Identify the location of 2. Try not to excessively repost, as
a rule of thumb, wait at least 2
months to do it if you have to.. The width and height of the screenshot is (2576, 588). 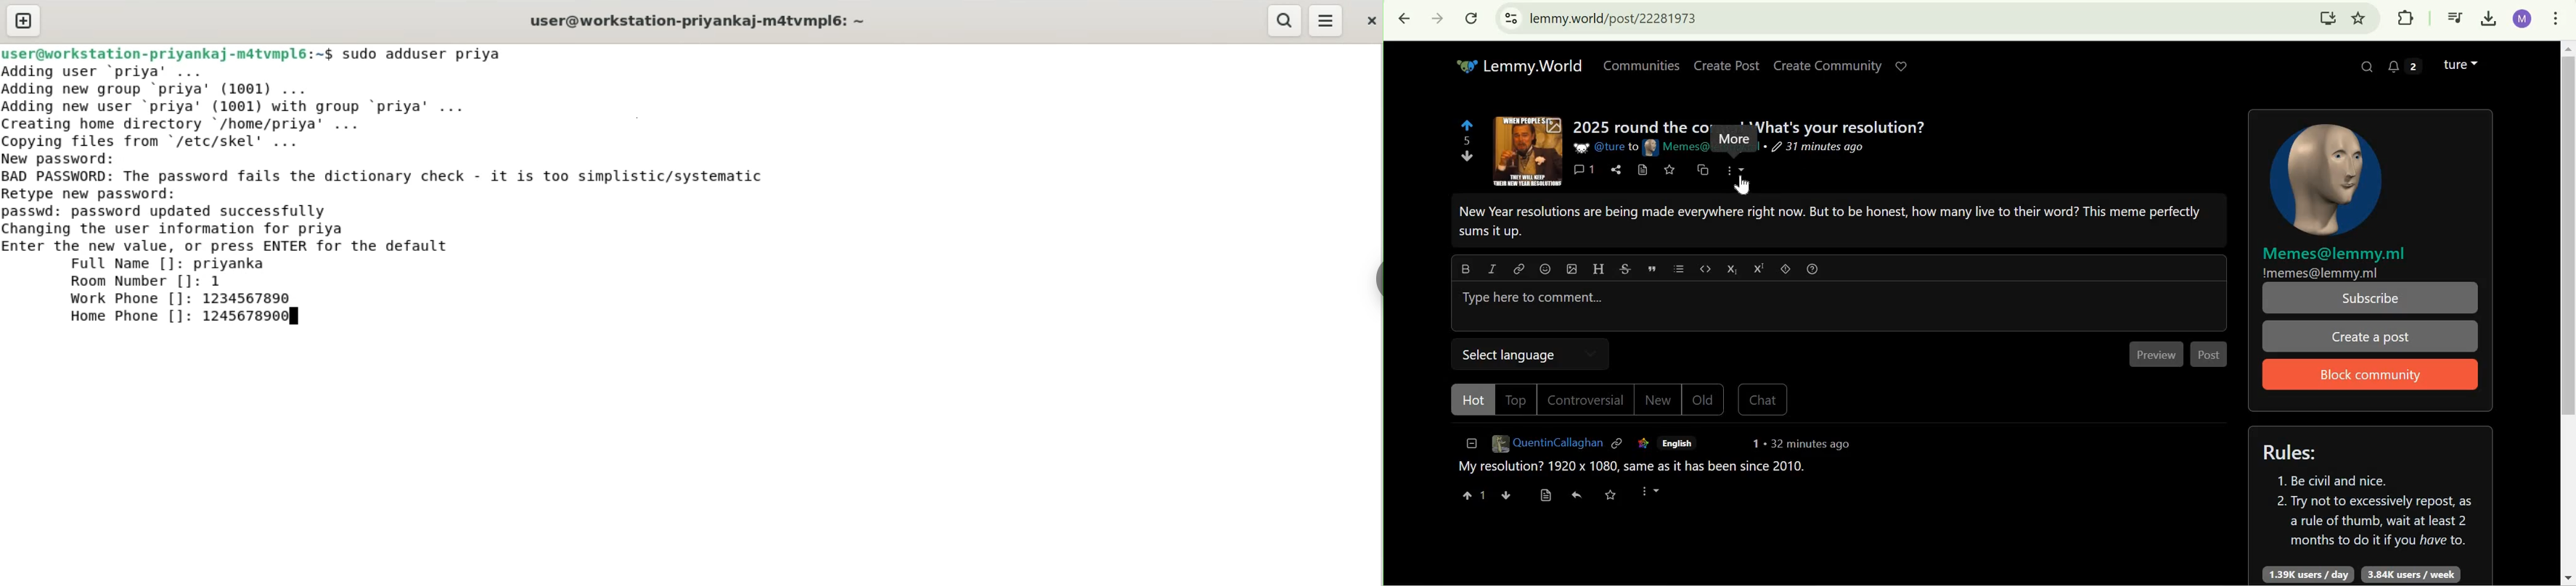
(2374, 522).